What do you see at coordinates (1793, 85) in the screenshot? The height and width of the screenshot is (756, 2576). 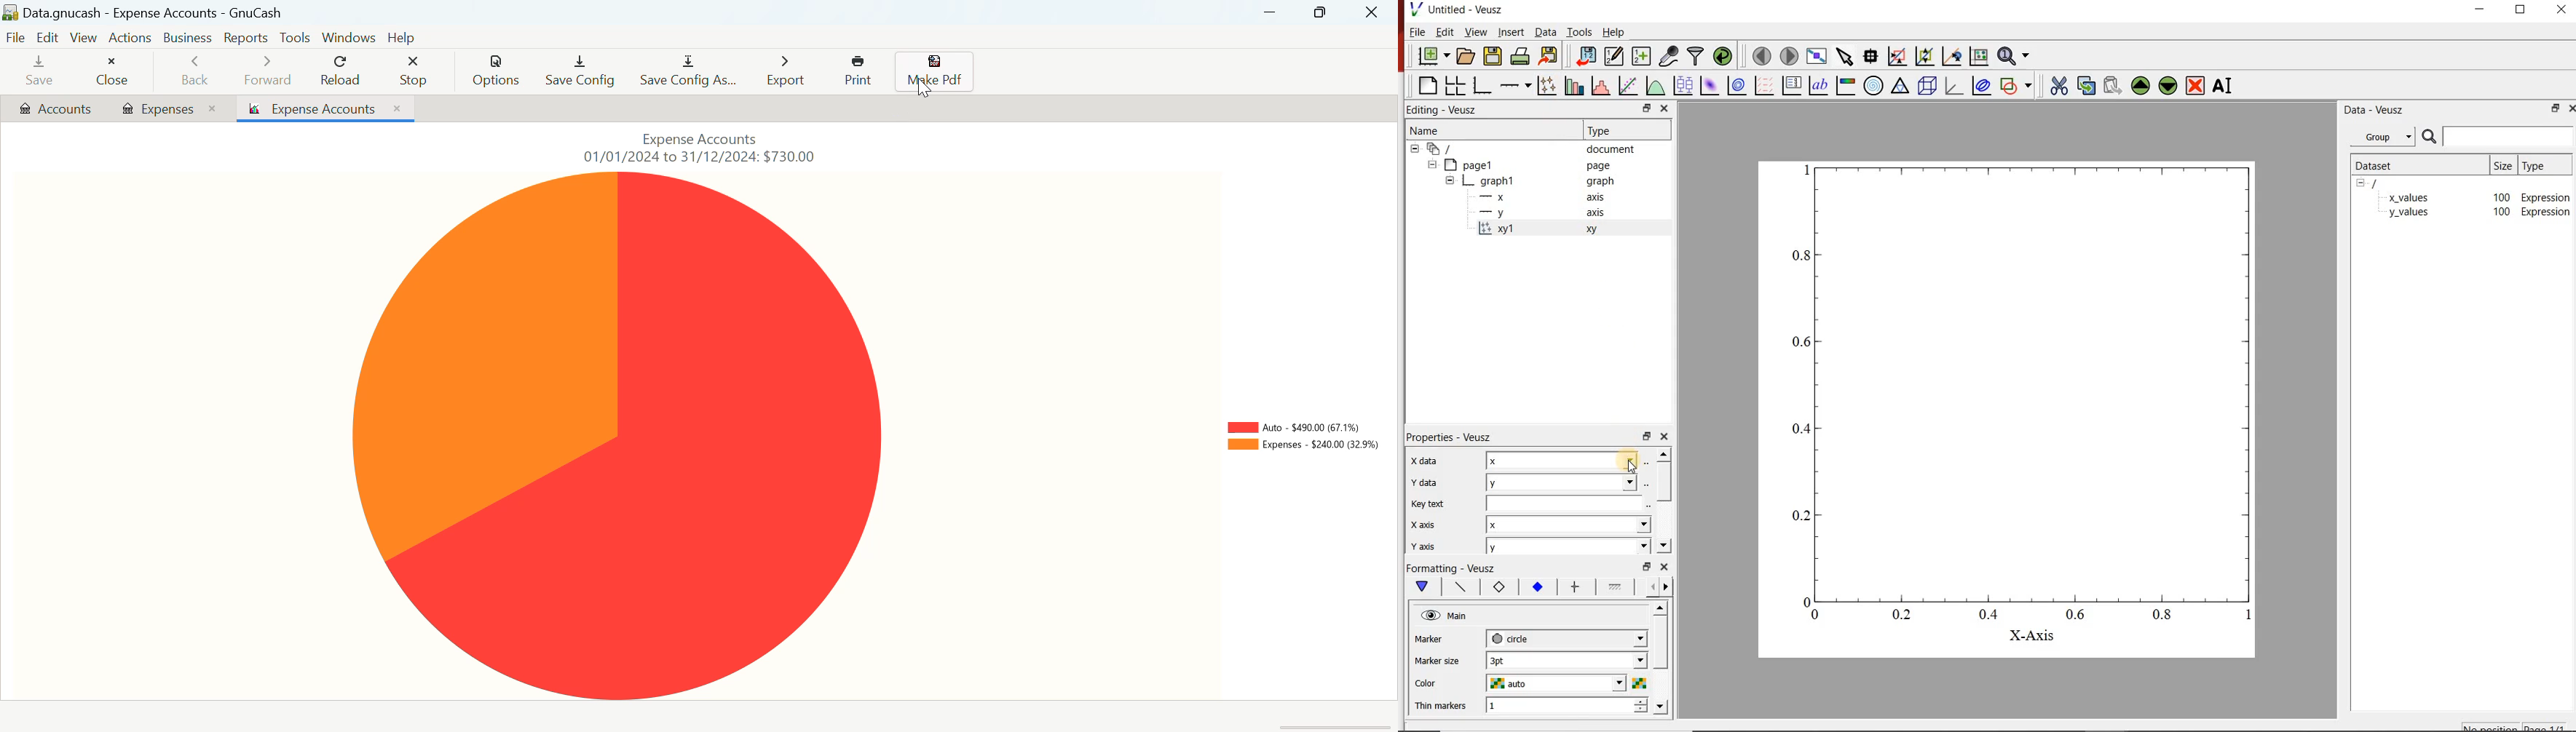 I see `plot key` at bounding box center [1793, 85].